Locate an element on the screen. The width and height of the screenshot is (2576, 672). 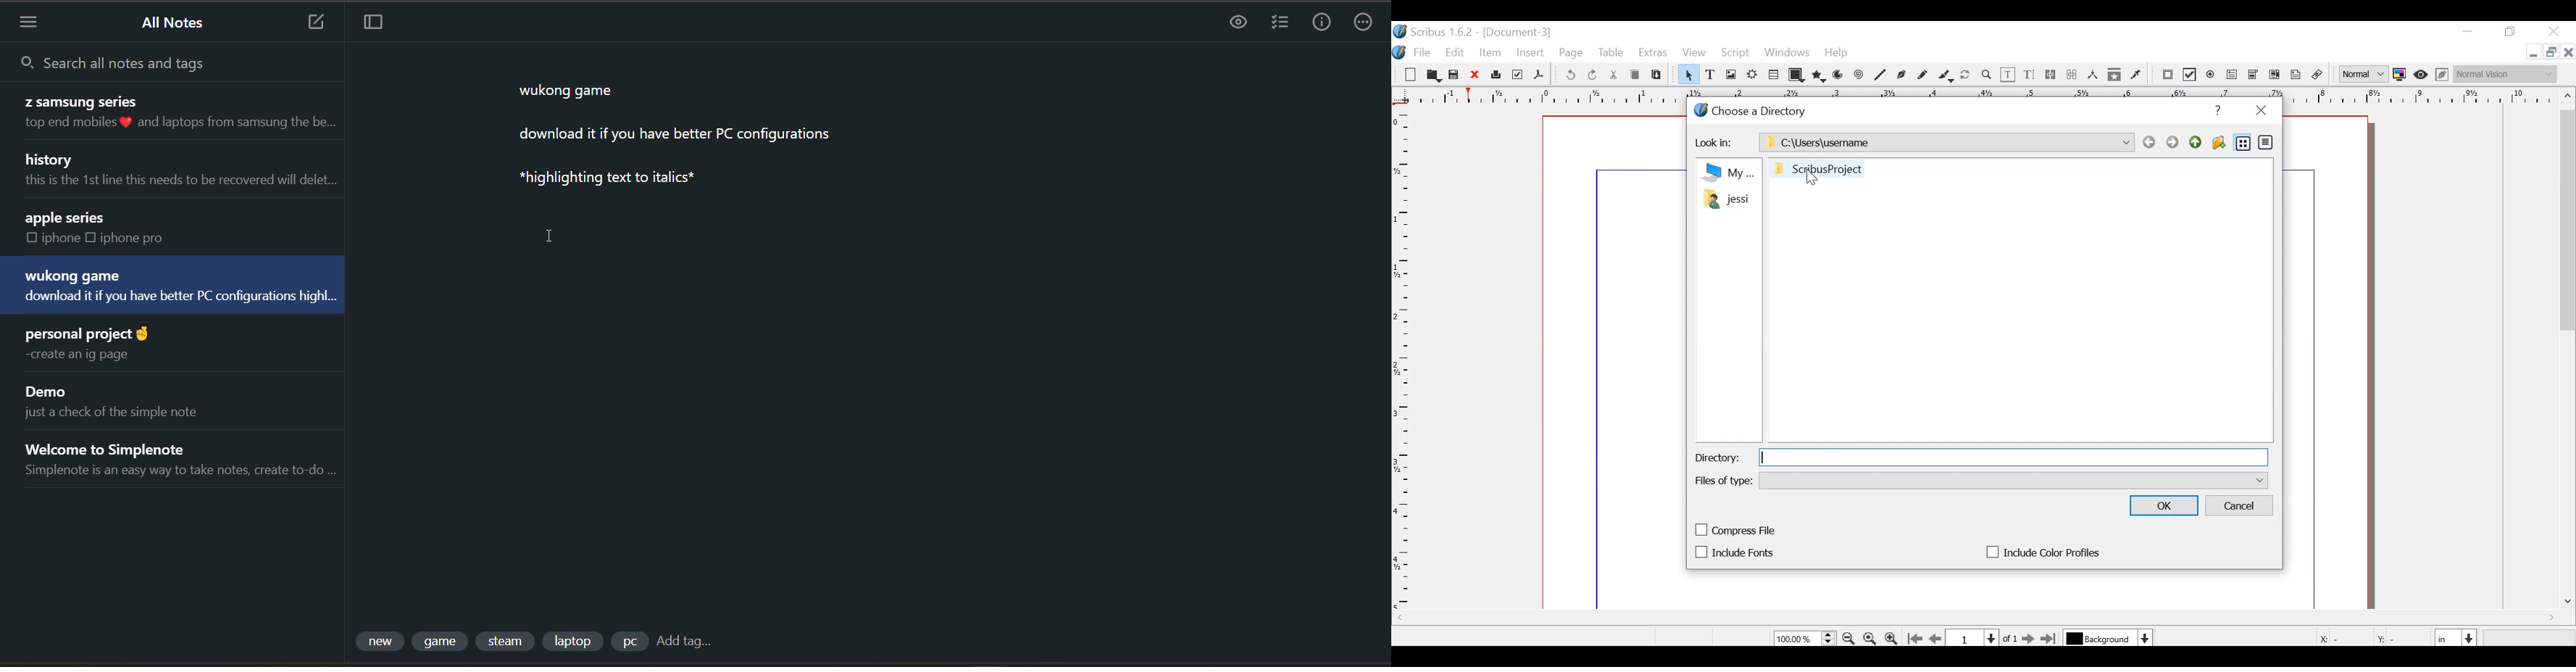
Folder is located at coordinates (1820, 168).